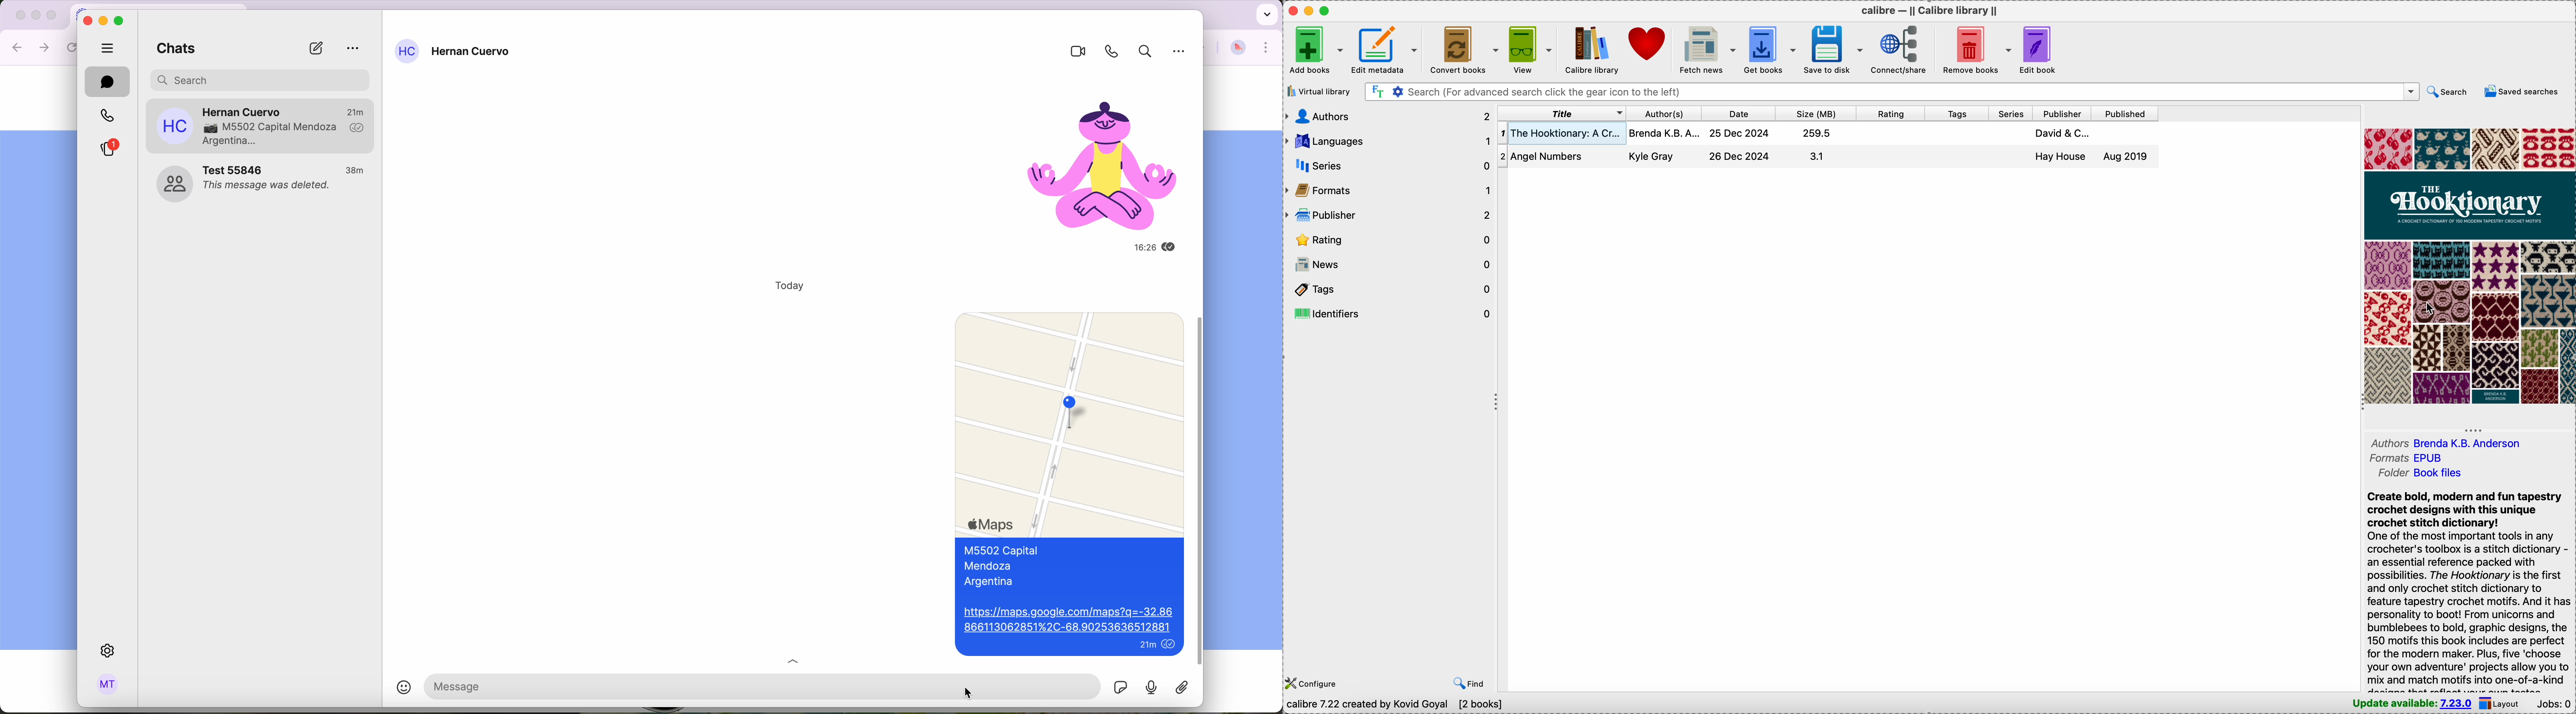 Image resolution: width=2576 pixels, height=728 pixels. What do you see at coordinates (1001, 551) in the screenshot?
I see `M5502 Capital` at bounding box center [1001, 551].